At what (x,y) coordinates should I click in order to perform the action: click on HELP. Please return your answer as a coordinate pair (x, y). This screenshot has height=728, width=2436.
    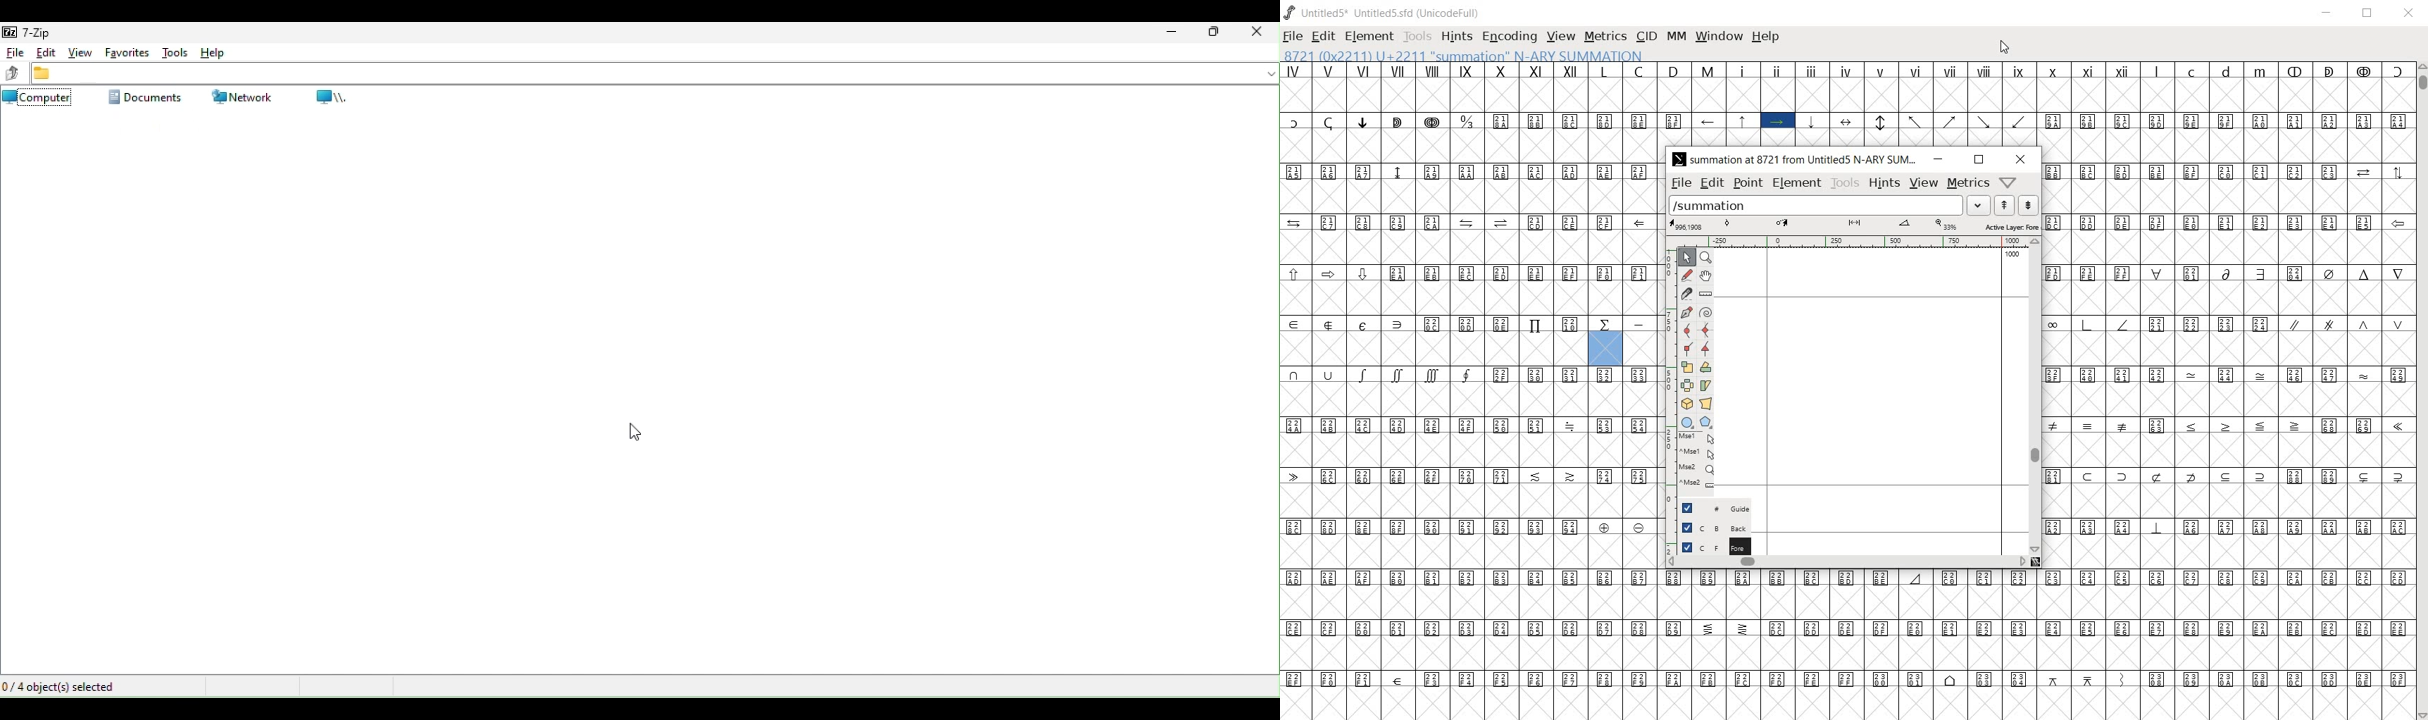
    Looking at the image, I should click on (1768, 38).